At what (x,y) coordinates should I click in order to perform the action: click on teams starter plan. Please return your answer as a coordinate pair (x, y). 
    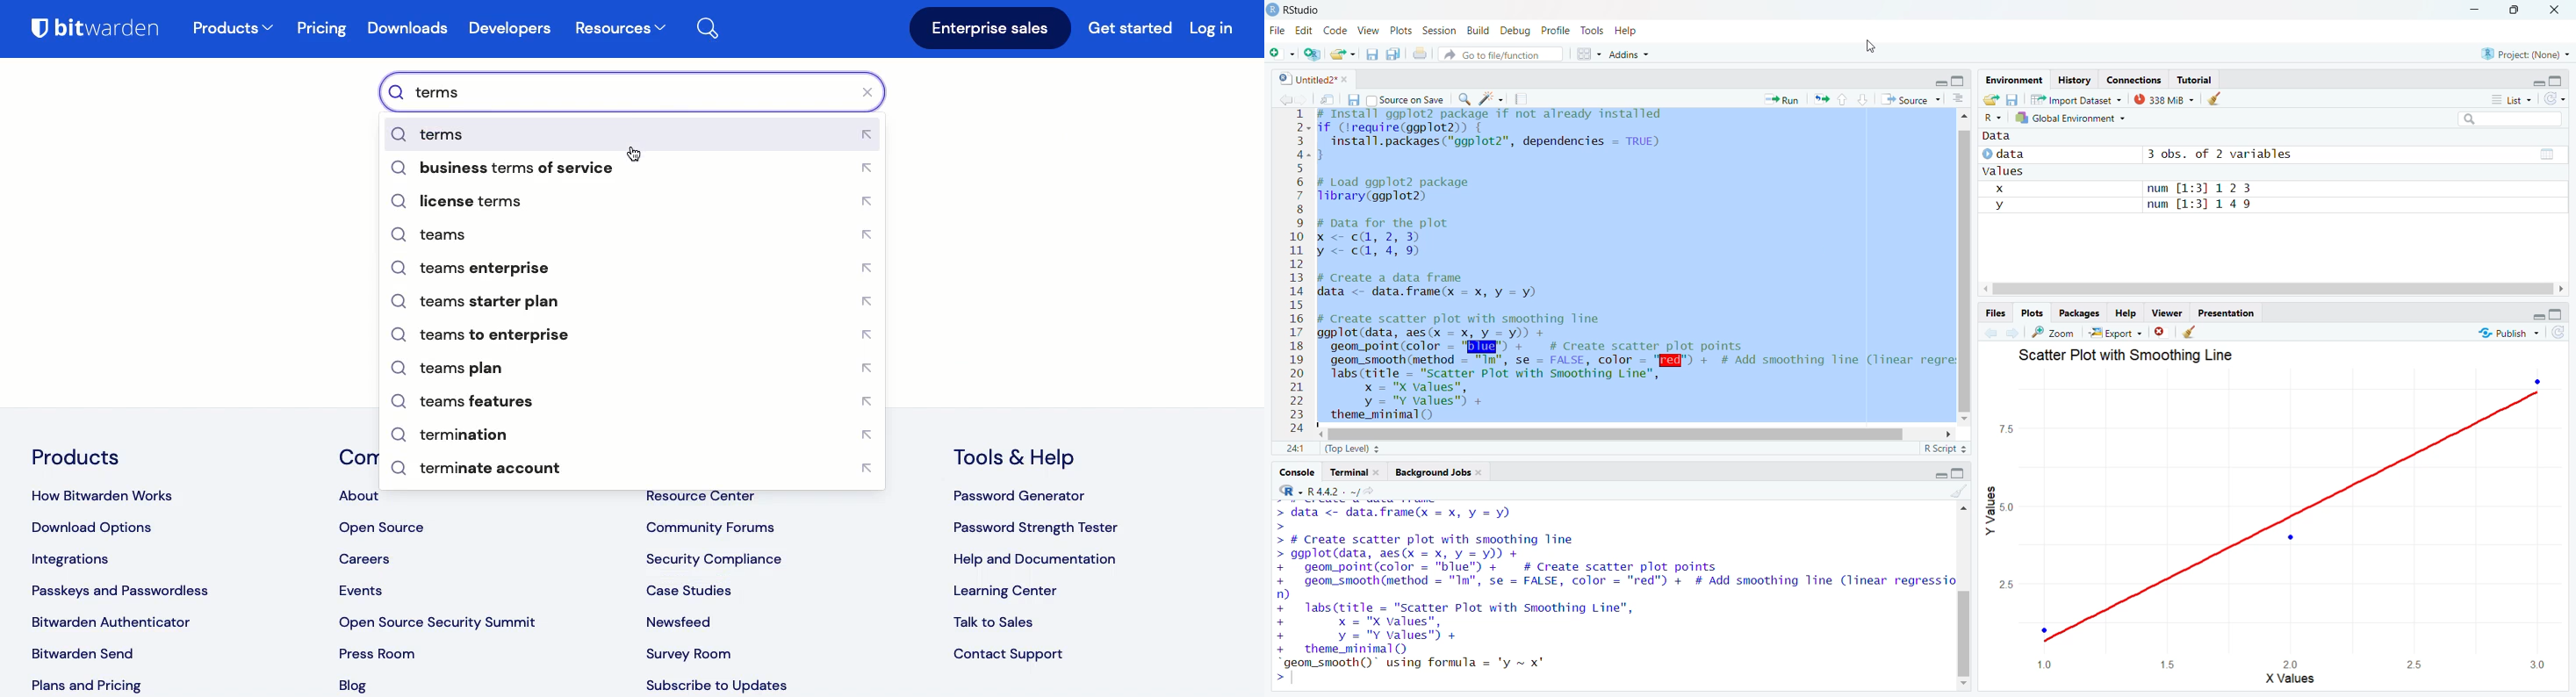
    Looking at the image, I should click on (637, 303).